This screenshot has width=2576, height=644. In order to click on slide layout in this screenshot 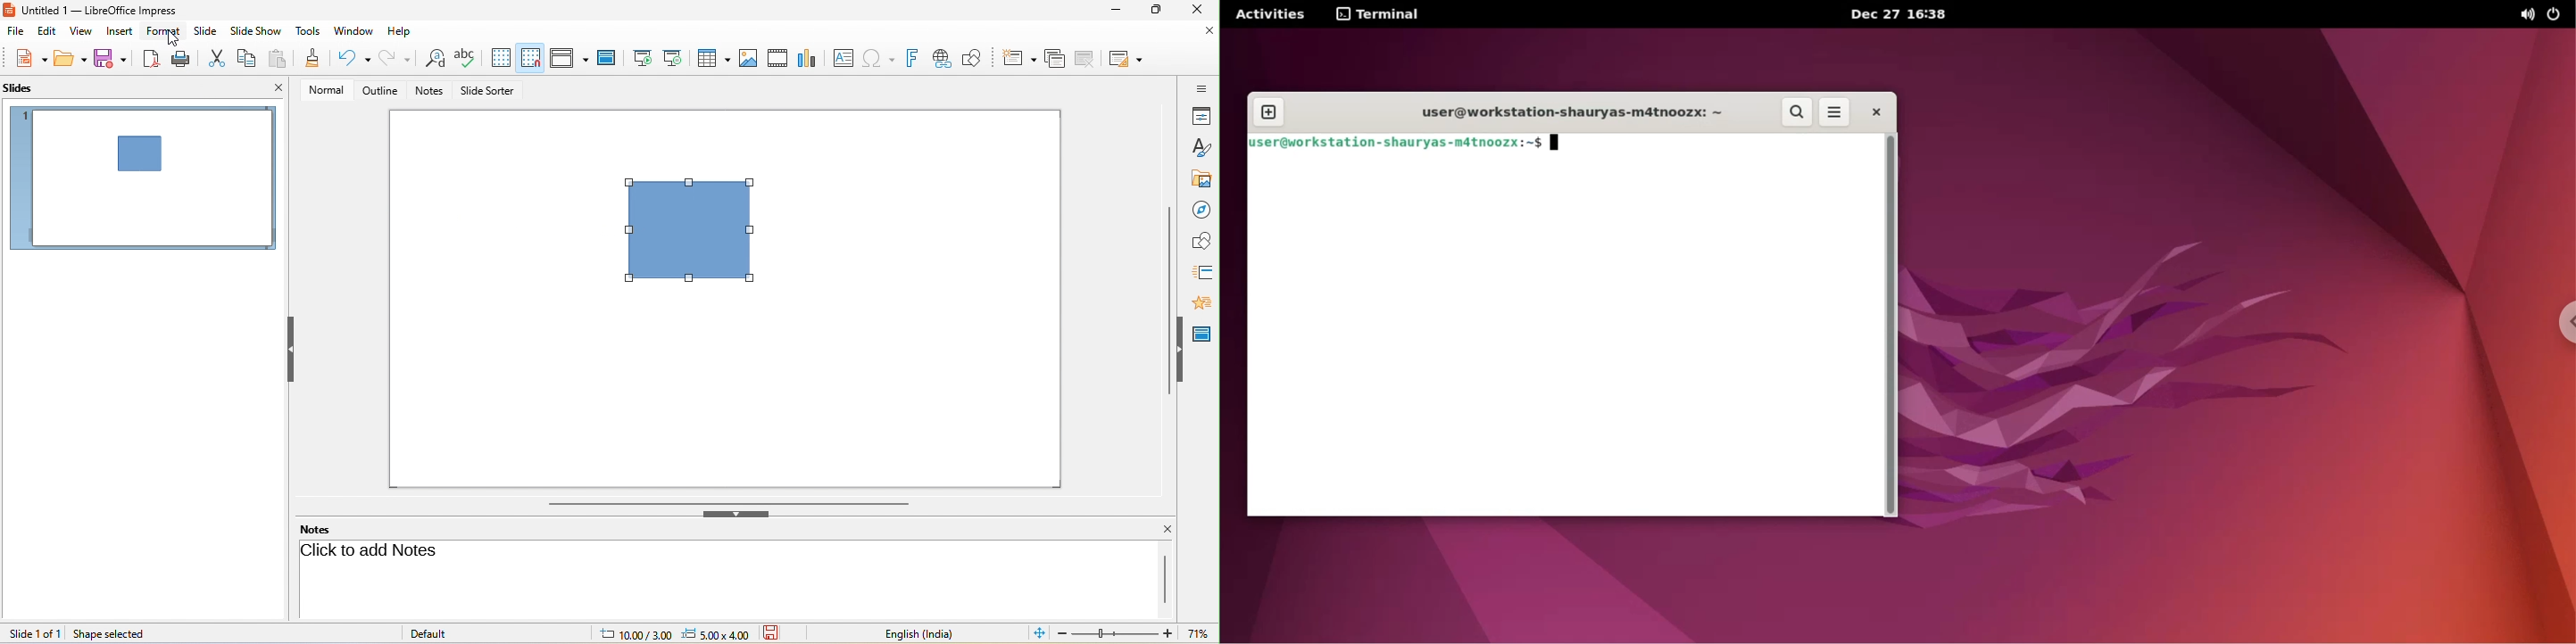, I will do `click(1127, 60)`.